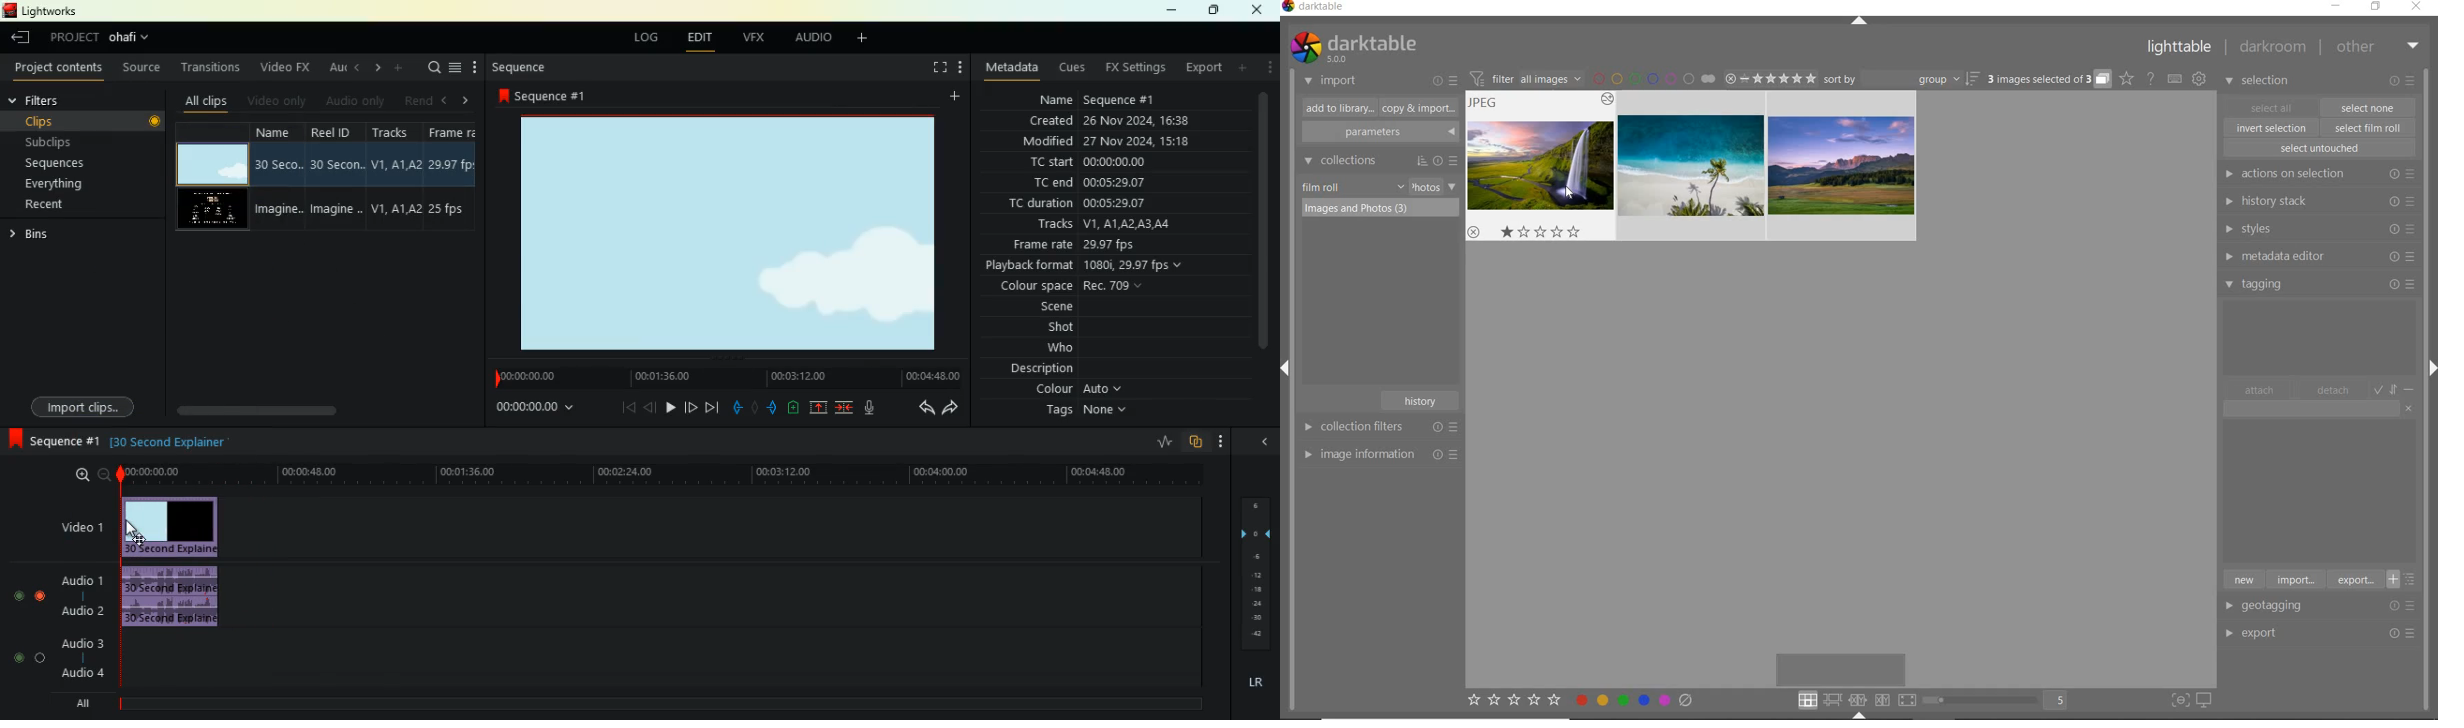 The height and width of the screenshot is (728, 2464). Describe the element at coordinates (2378, 46) in the screenshot. I see `other` at that location.